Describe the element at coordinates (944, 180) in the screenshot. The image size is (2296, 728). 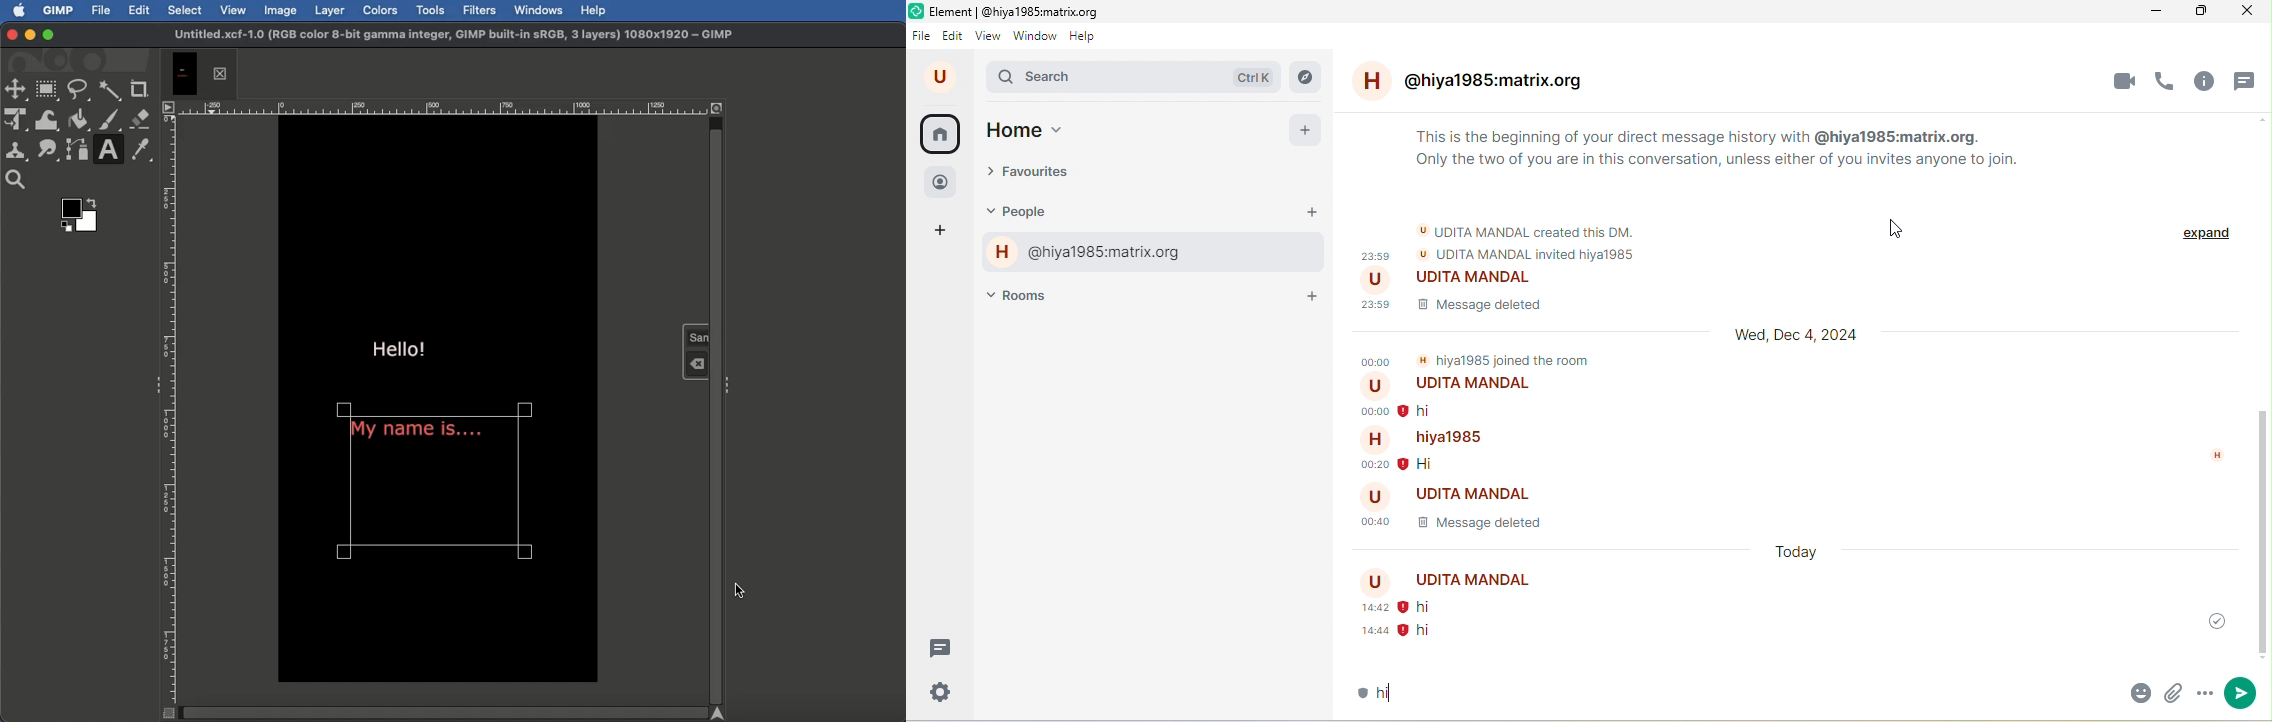
I see `people` at that location.